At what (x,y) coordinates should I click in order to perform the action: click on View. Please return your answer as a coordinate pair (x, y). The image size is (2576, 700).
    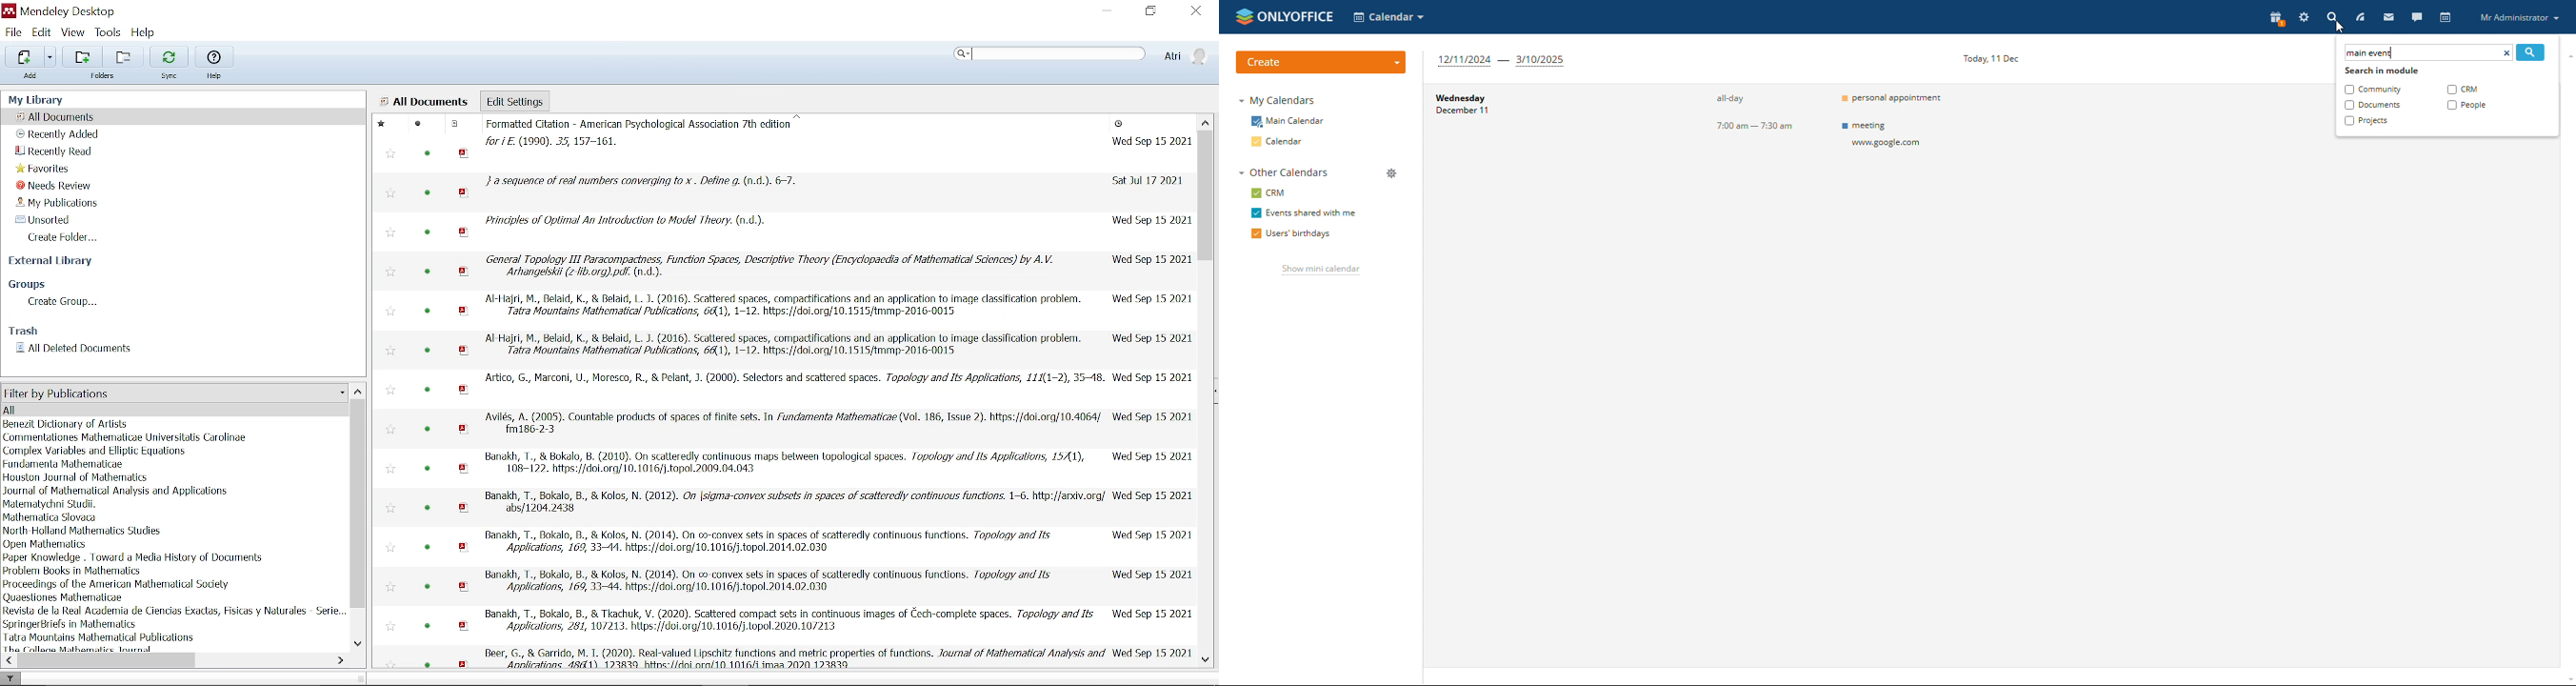
    Looking at the image, I should click on (73, 32).